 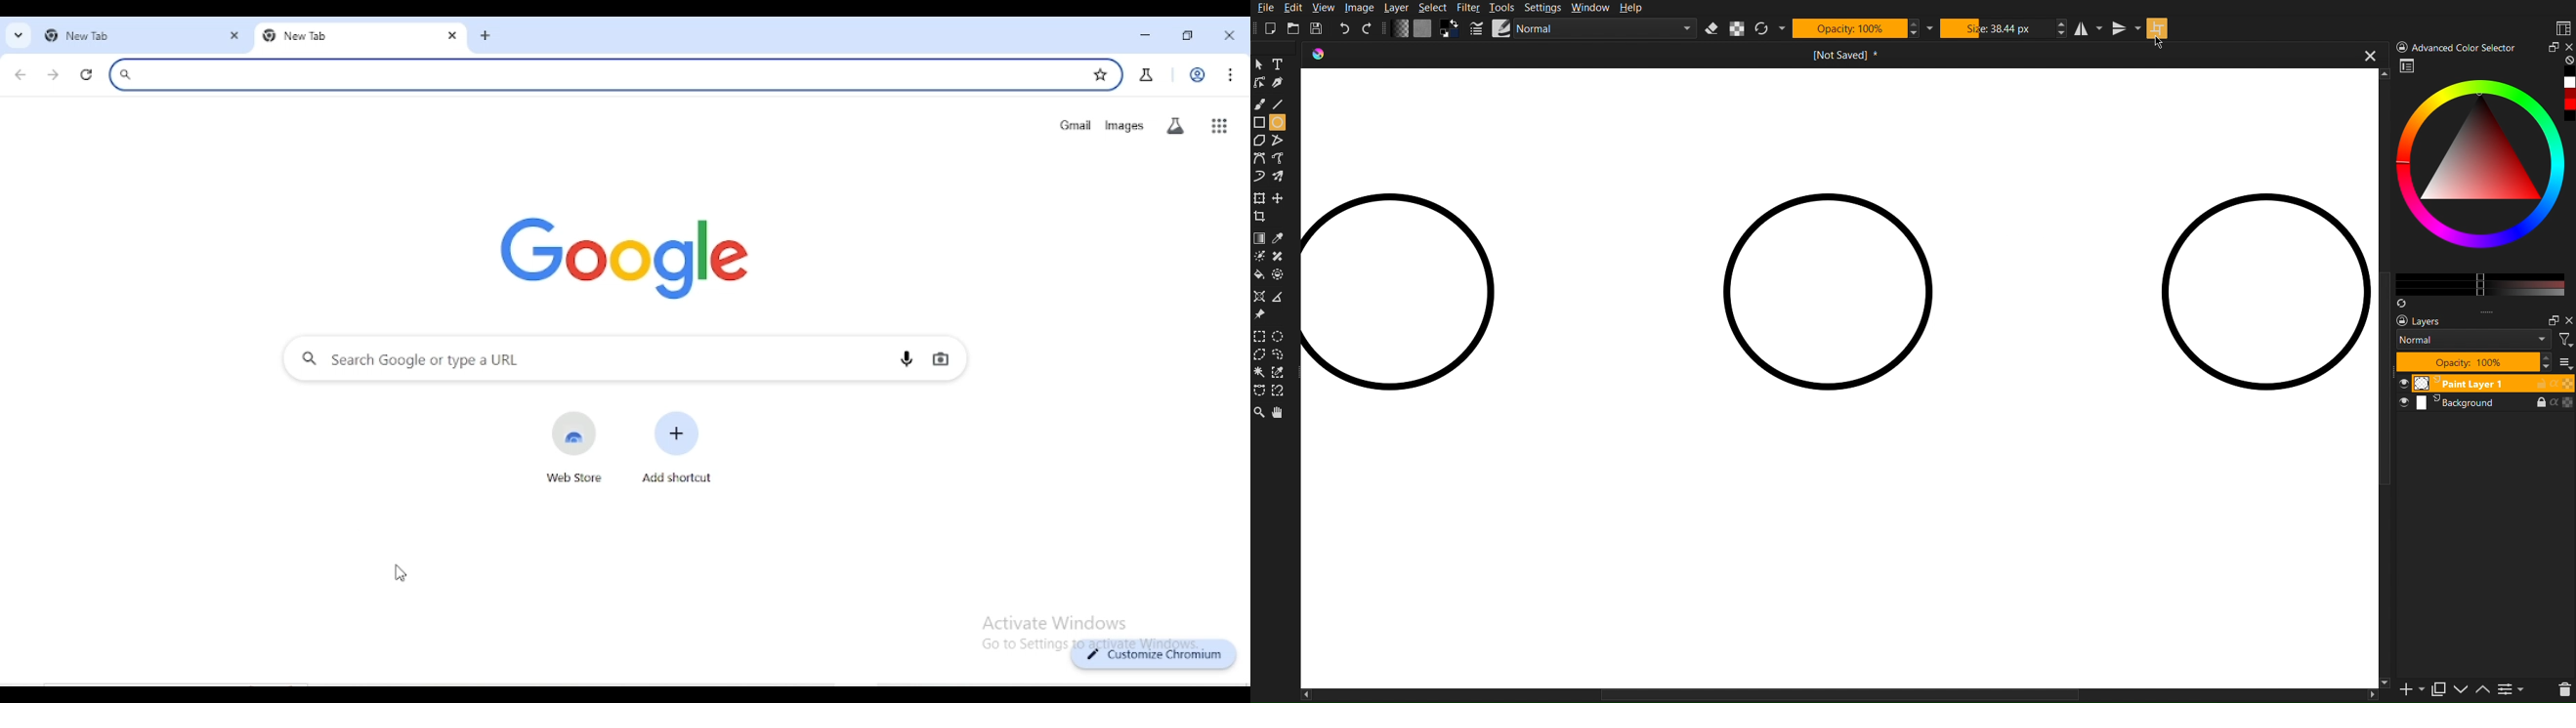 What do you see at coordinates (1145, 34) in the screenshot?
I see `minimize` at bounding box center [1145, 34].